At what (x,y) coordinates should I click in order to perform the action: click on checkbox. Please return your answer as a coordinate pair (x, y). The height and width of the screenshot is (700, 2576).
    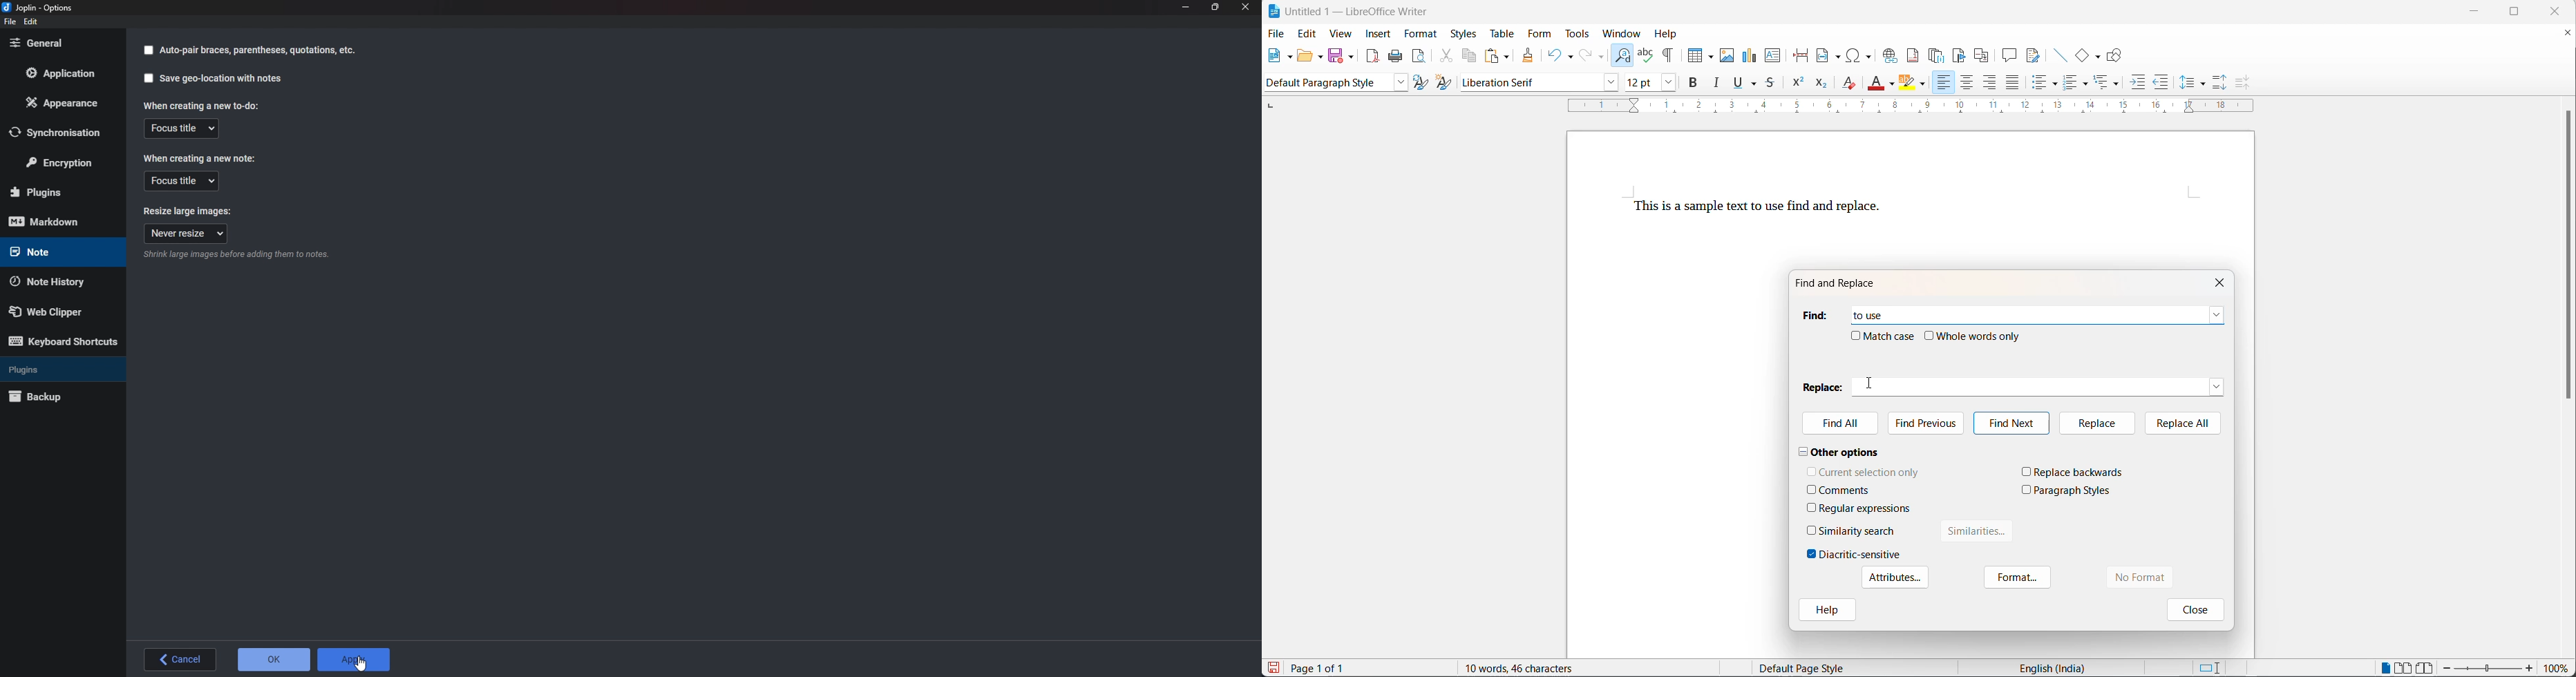
    Looking at the image, I should click on (1812, 554).